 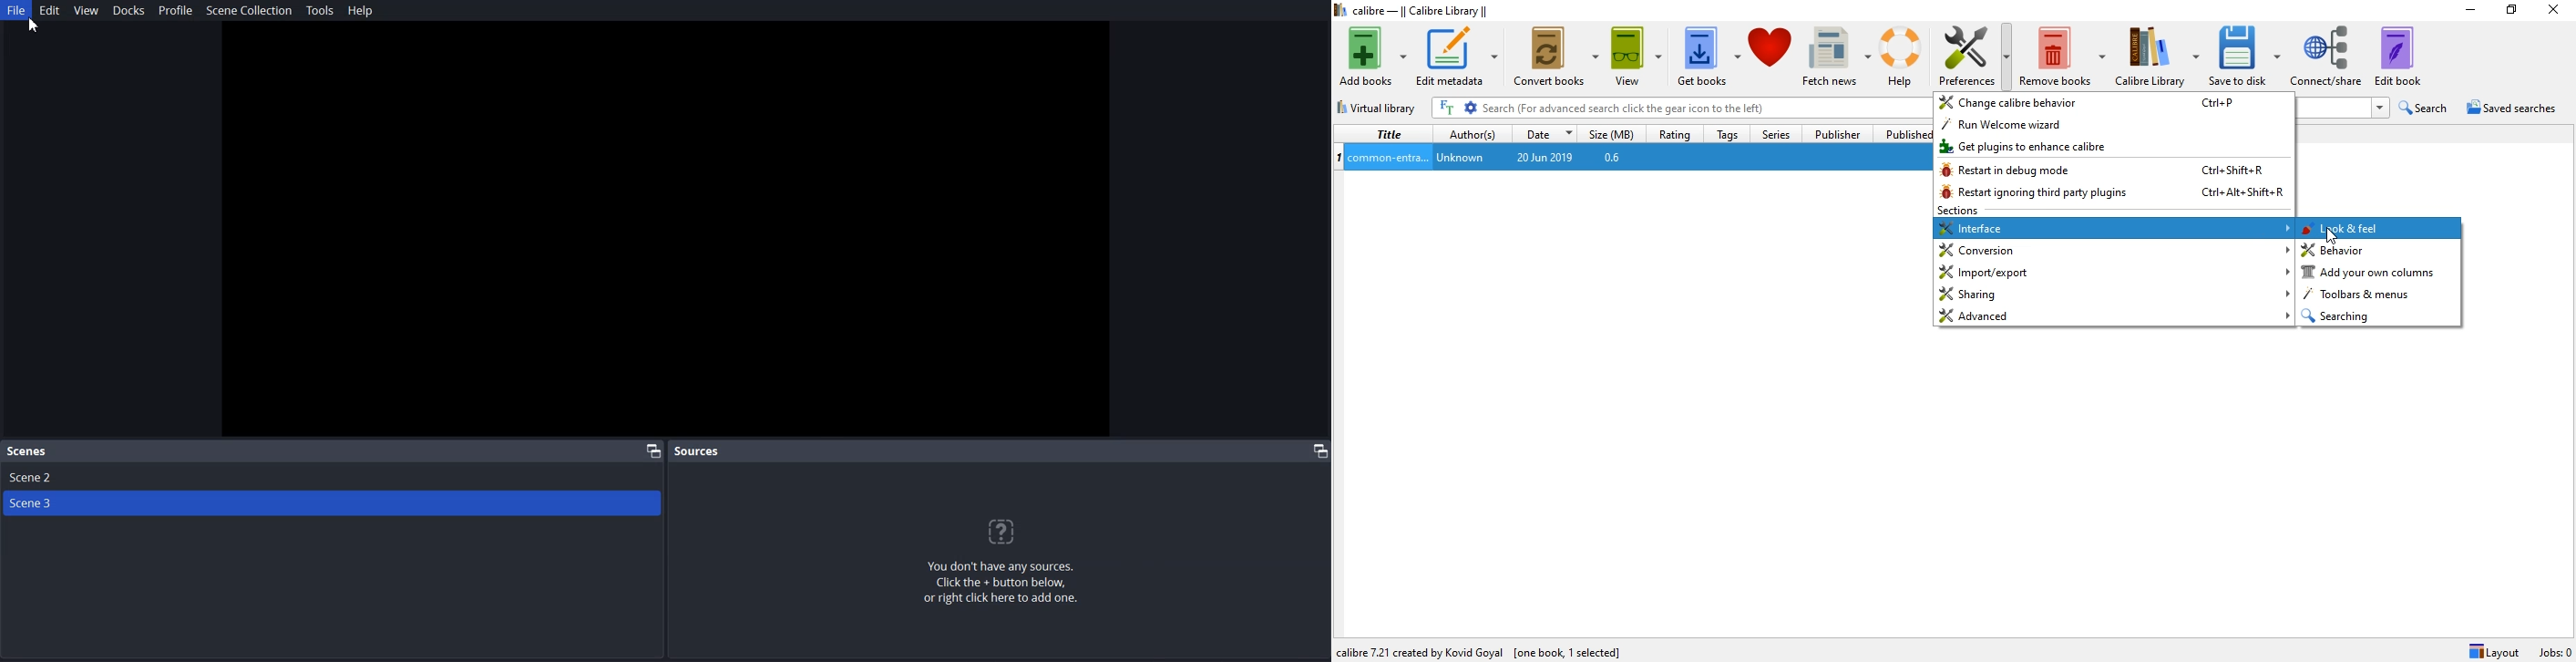 I want to click on get plugins to enhance calibre, so click(x=2113, y=148).